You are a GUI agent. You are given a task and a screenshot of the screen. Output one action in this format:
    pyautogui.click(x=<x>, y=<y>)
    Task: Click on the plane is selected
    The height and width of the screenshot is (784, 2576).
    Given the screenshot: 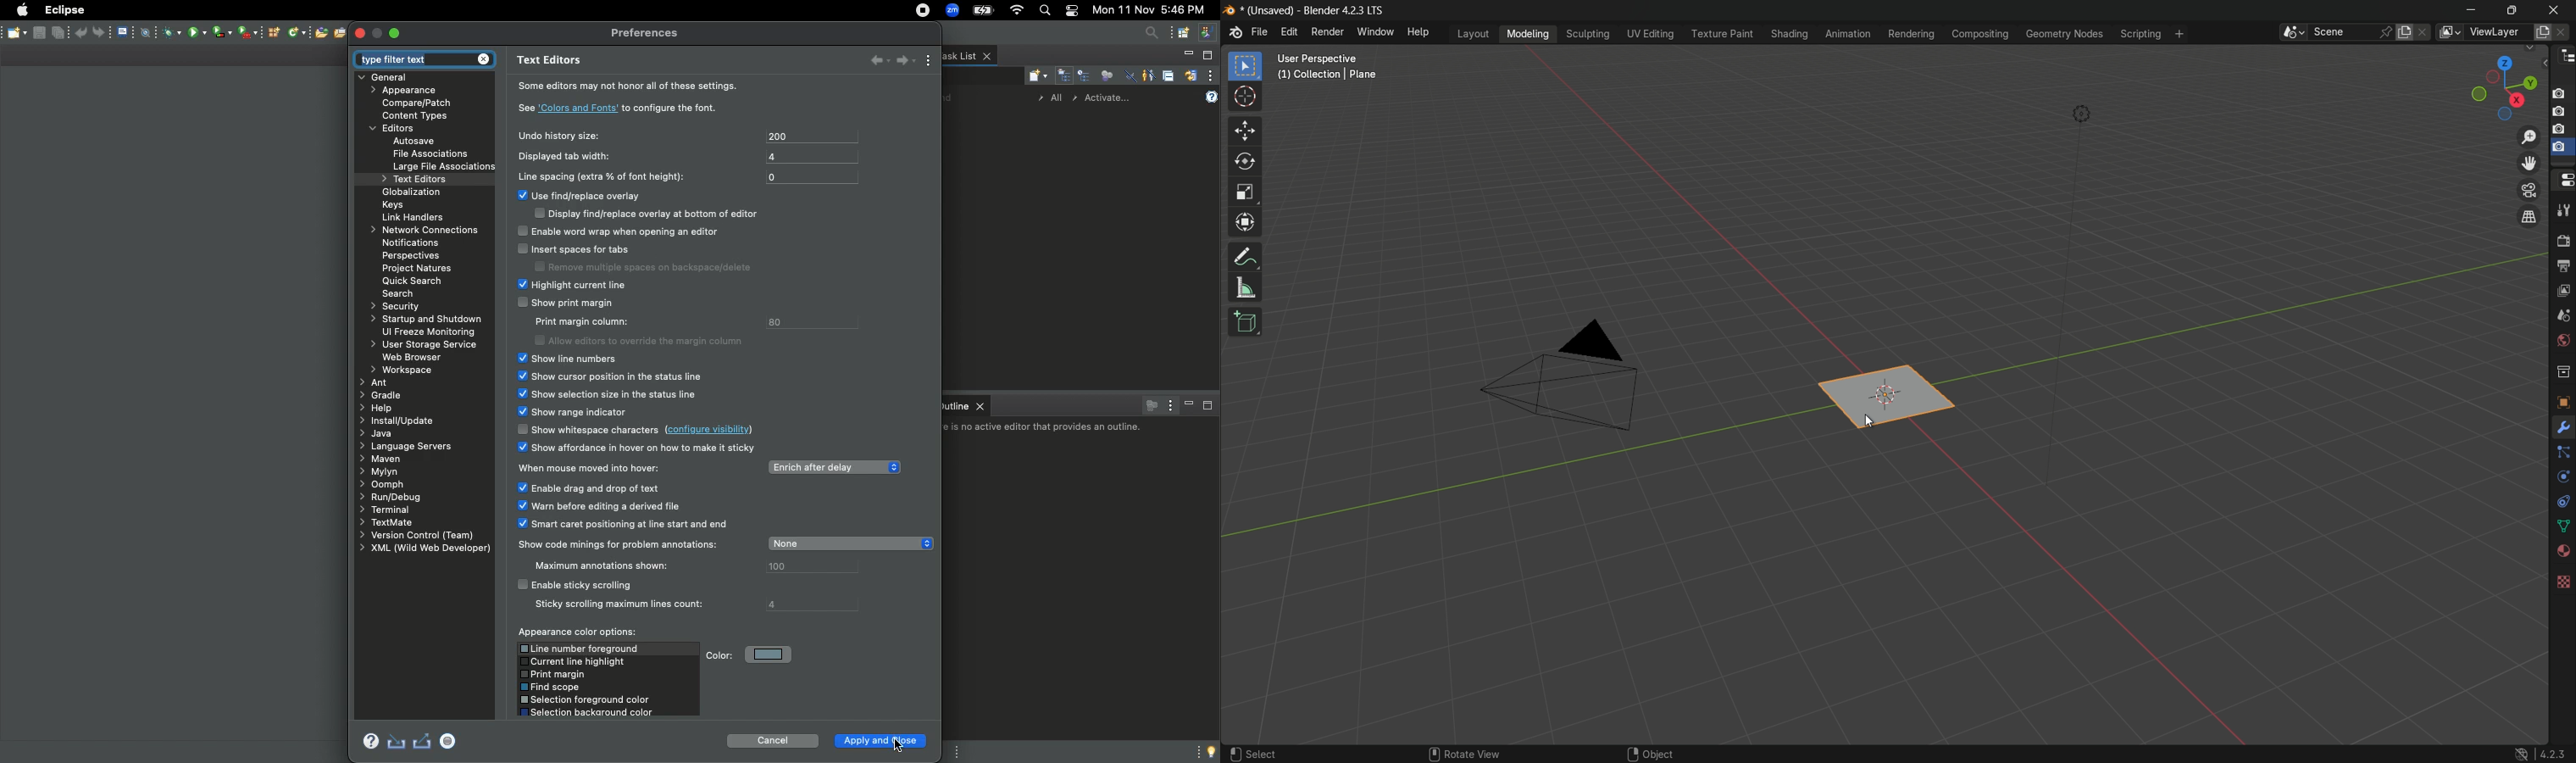 What is the action you would take?
    pyautogui.click(x=1885, y=396)
    